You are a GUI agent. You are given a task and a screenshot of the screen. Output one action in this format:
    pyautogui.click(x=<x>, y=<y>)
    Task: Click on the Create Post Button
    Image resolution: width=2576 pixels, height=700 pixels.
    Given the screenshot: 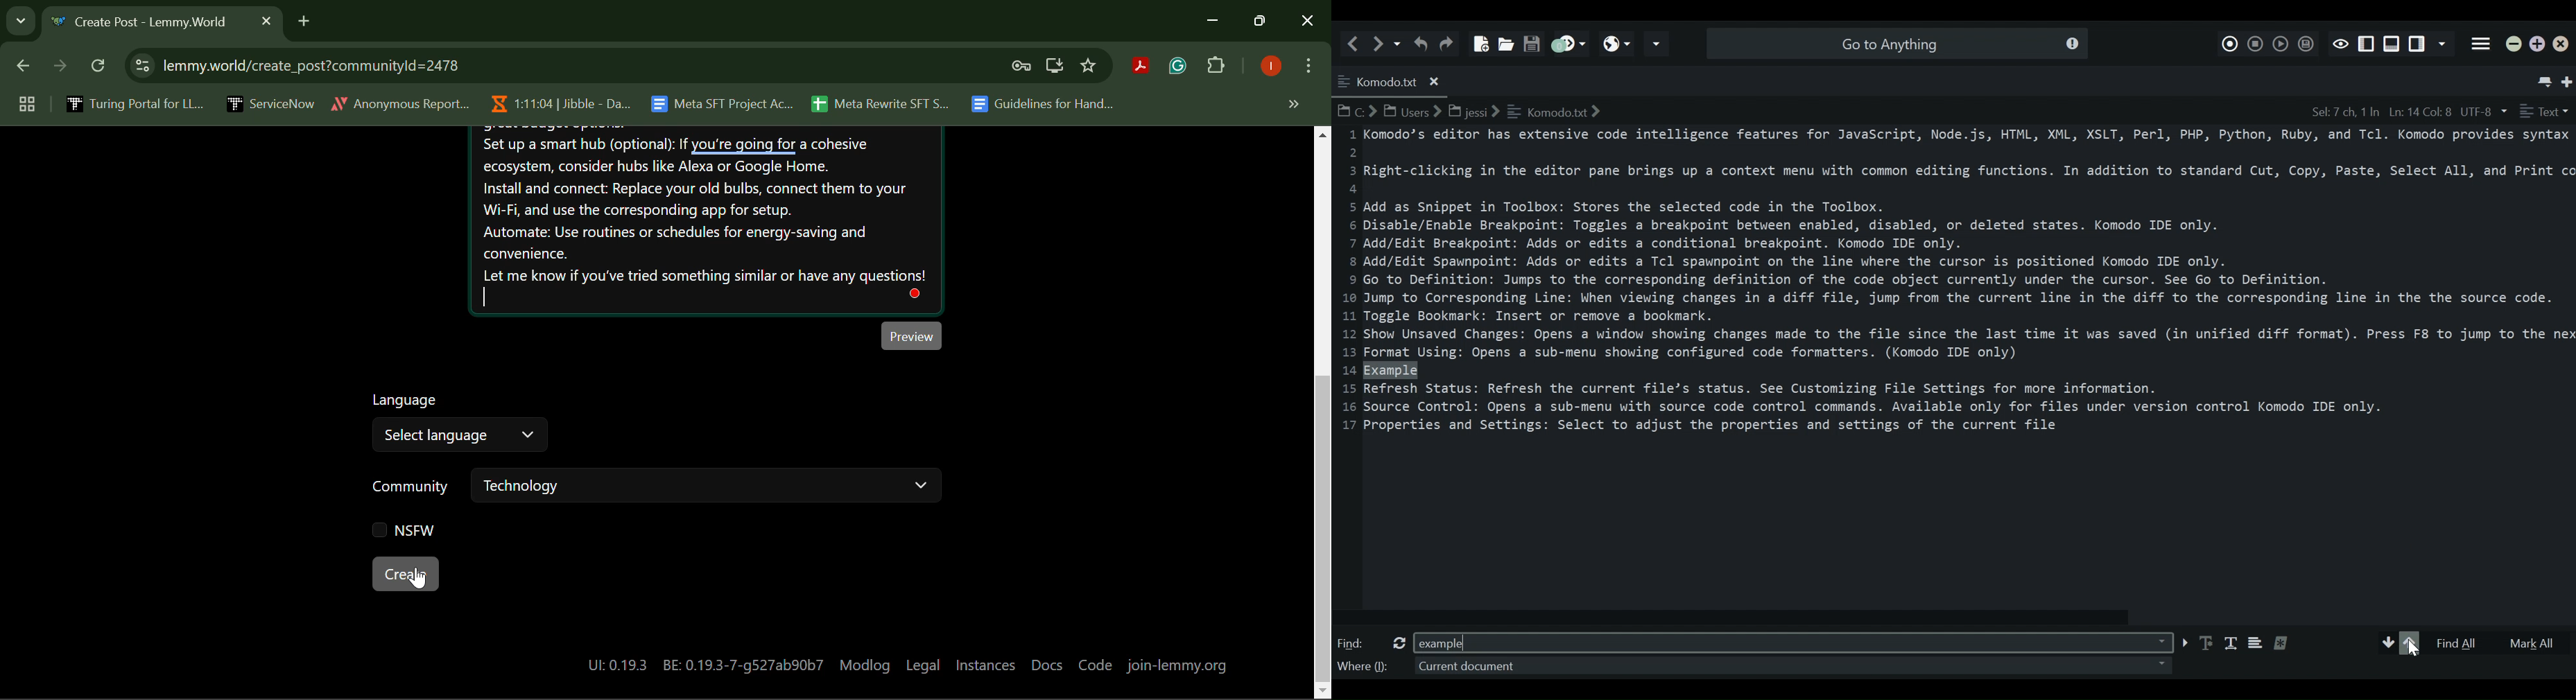 What is the action you would take?
    pyautogui.click(x=405, y=574)
    